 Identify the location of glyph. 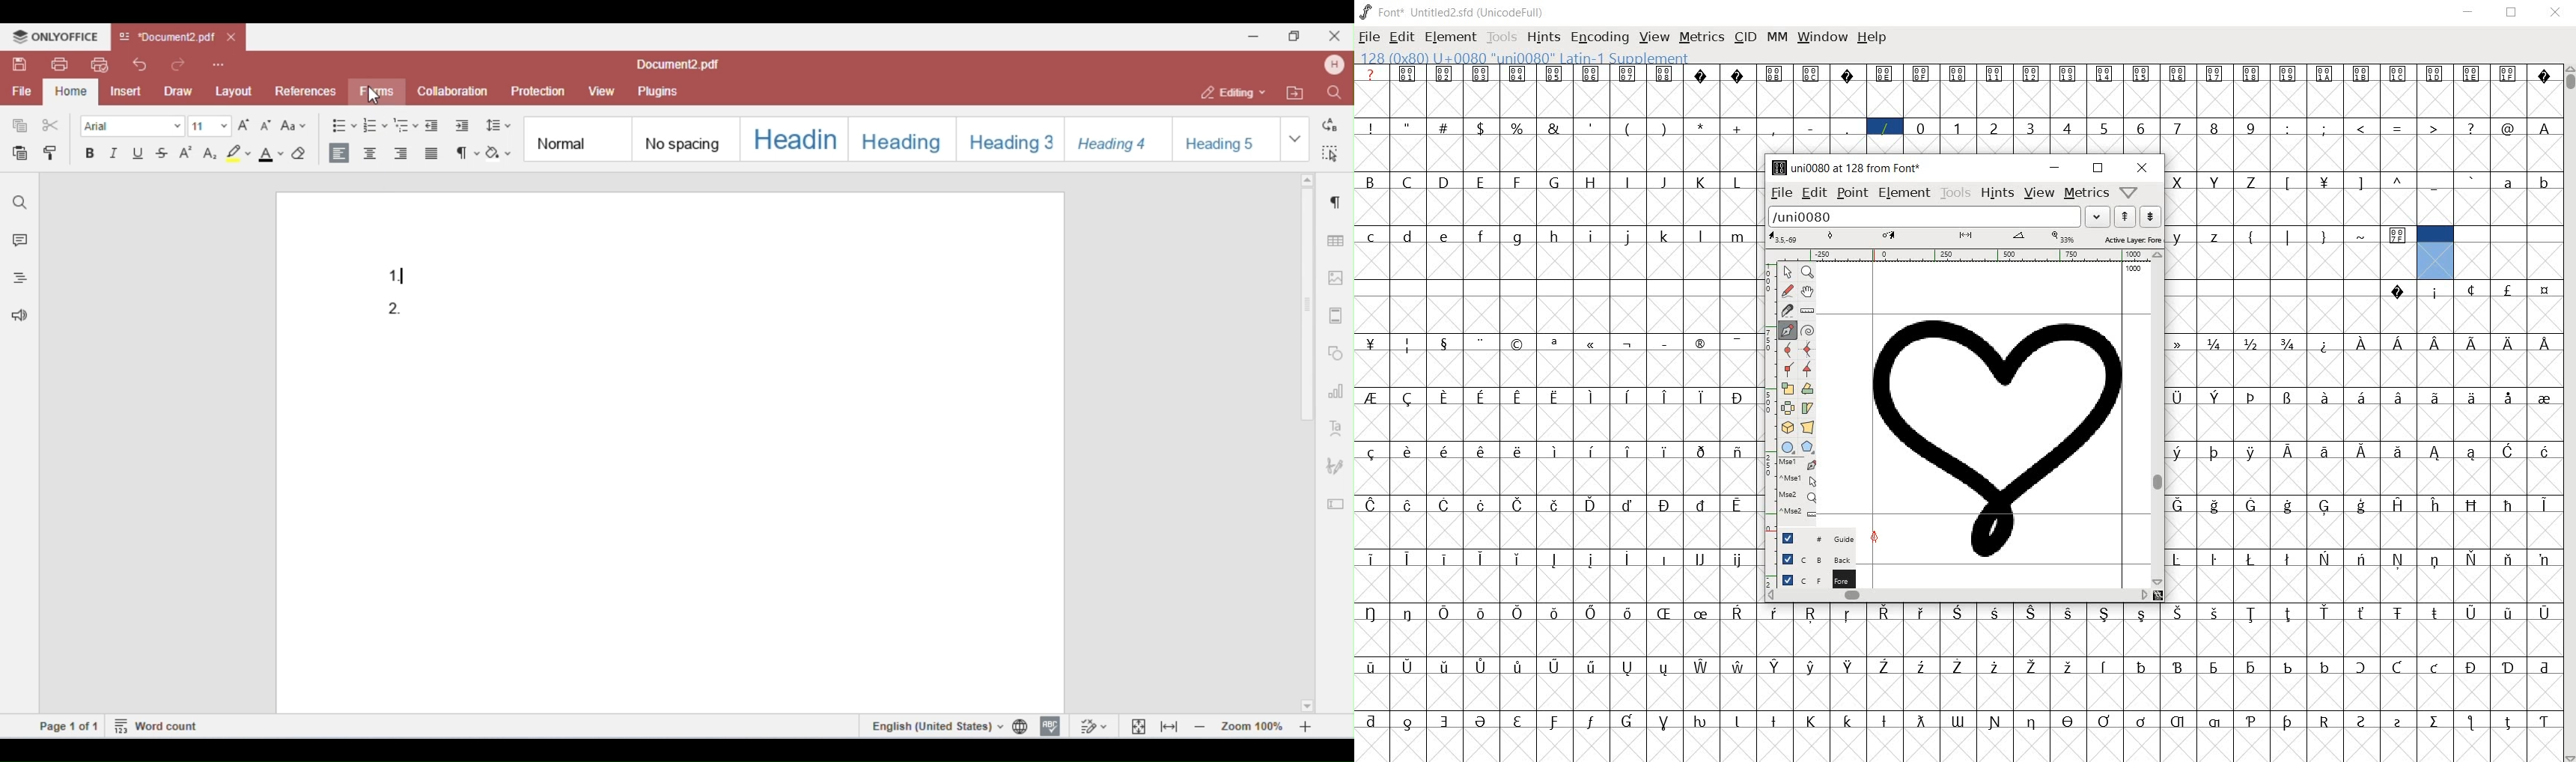
(1738, 237).